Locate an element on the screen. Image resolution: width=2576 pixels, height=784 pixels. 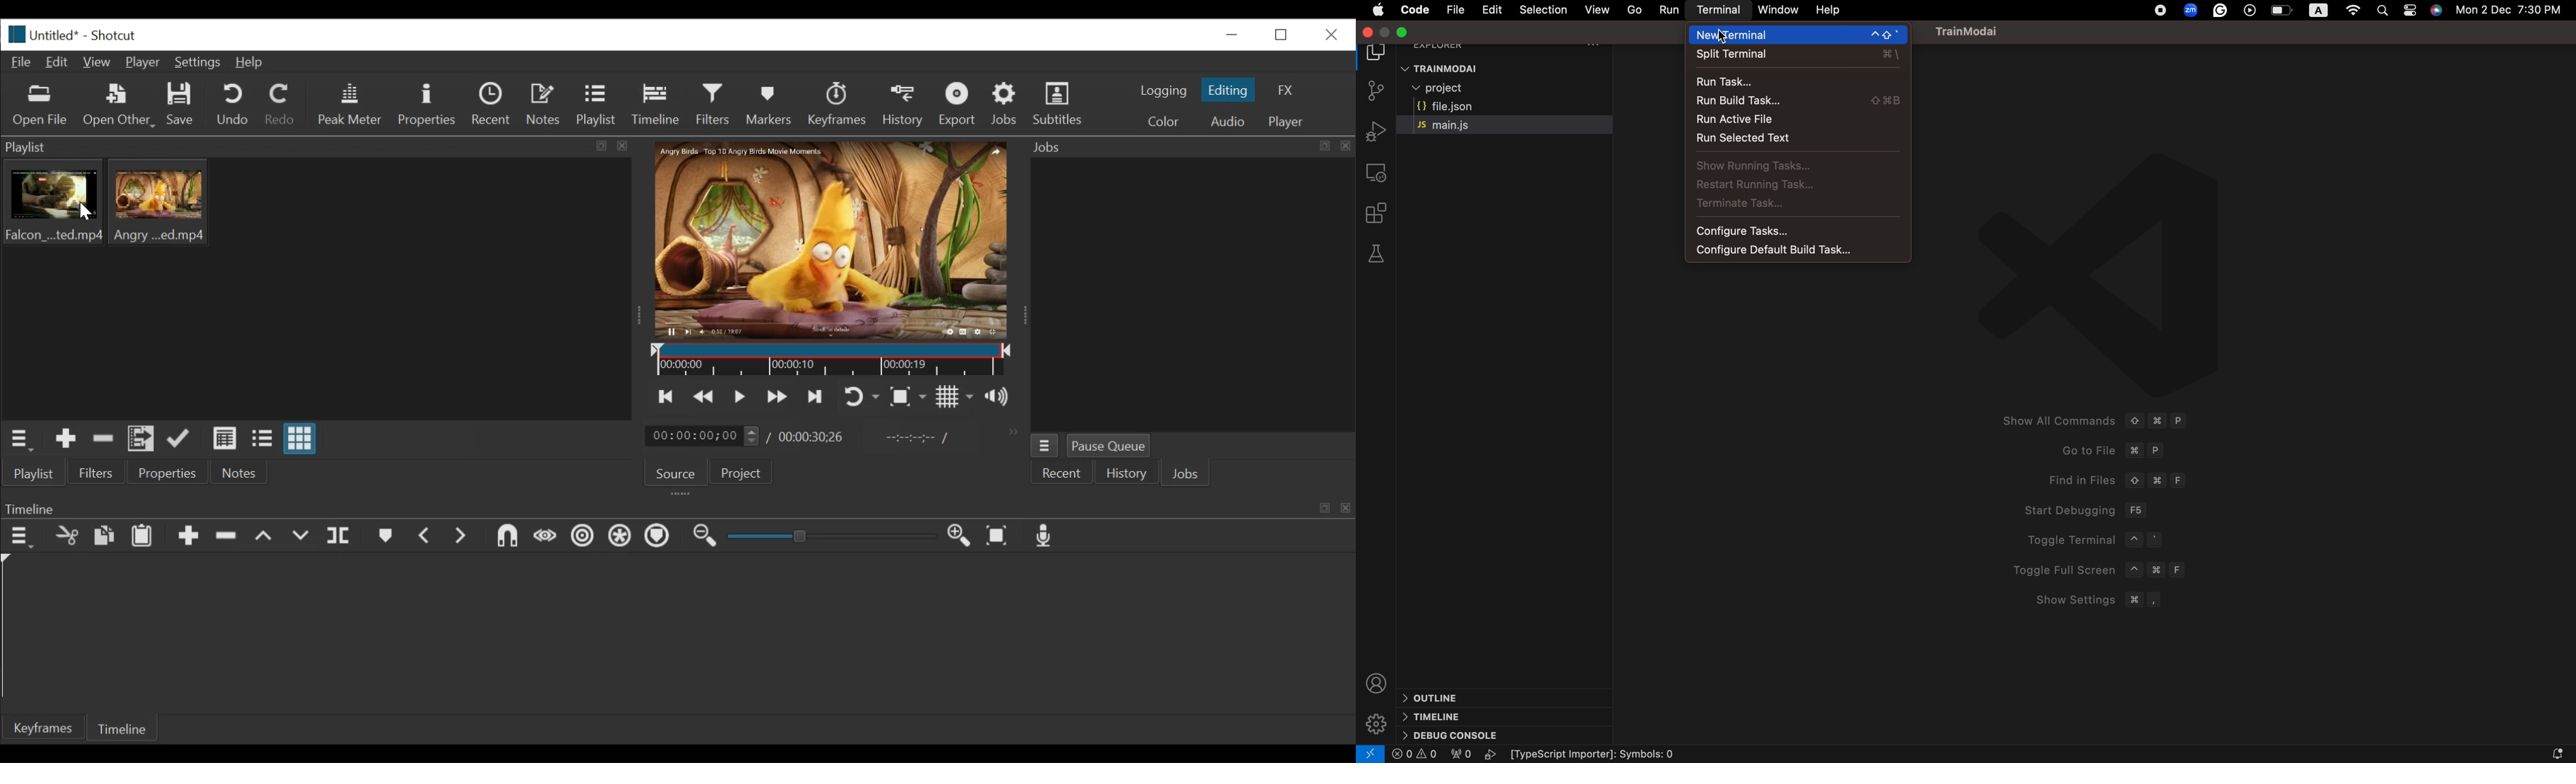
maximize is located at coordinates (1386, 32).